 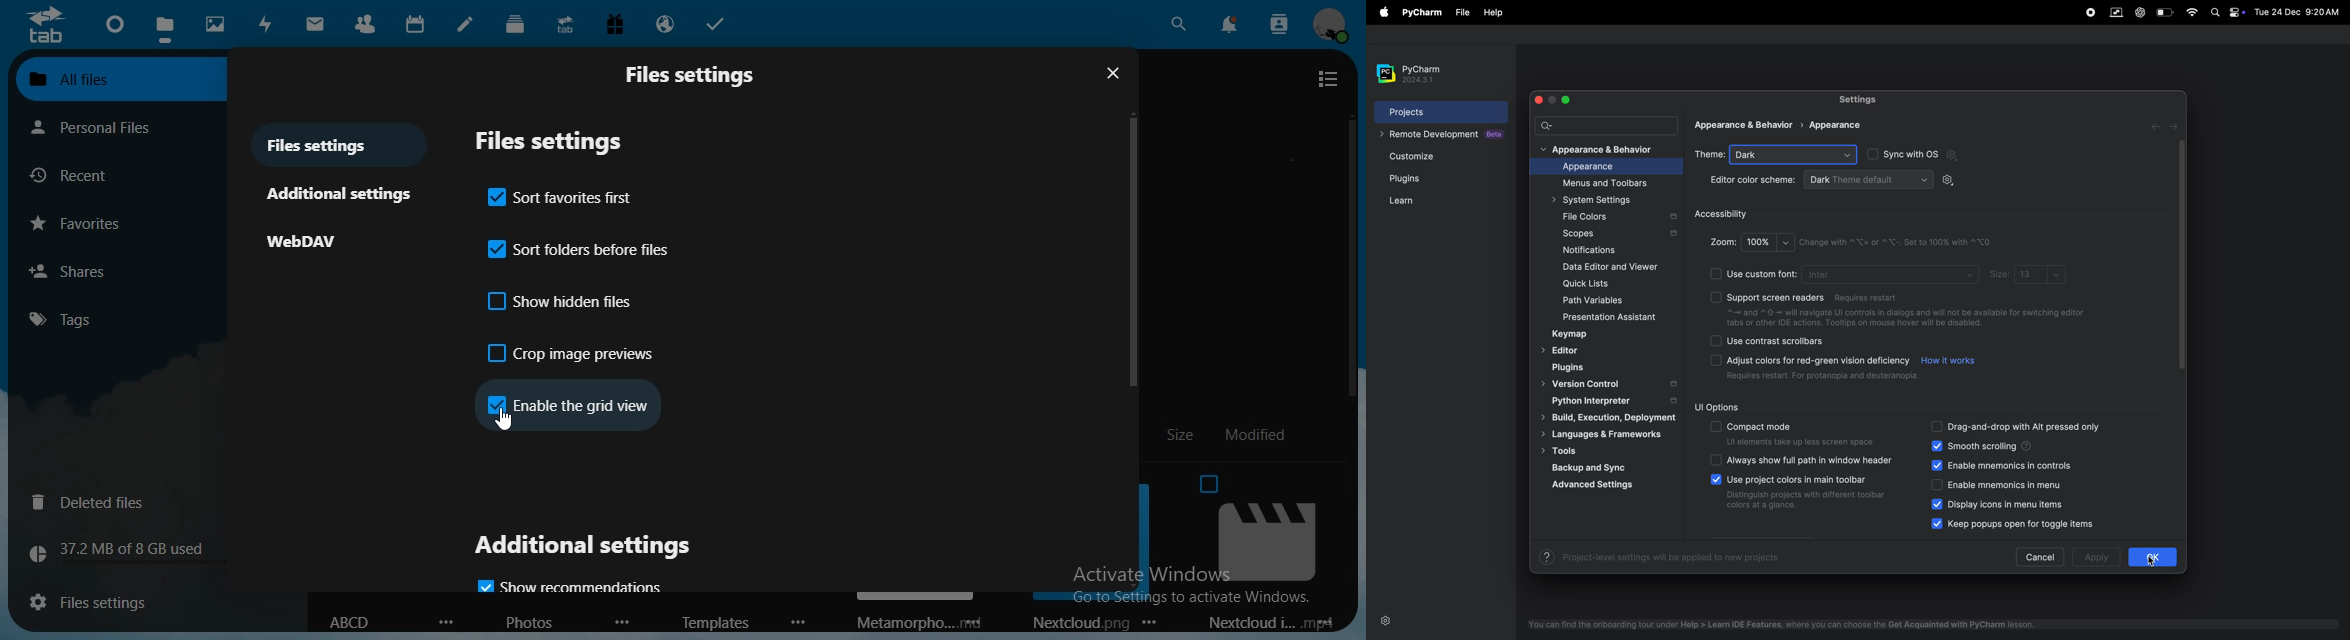 What do you see at coordinates (563, 141) in the screenshot?
I see `files setttings` at bounding box center [563, 141].